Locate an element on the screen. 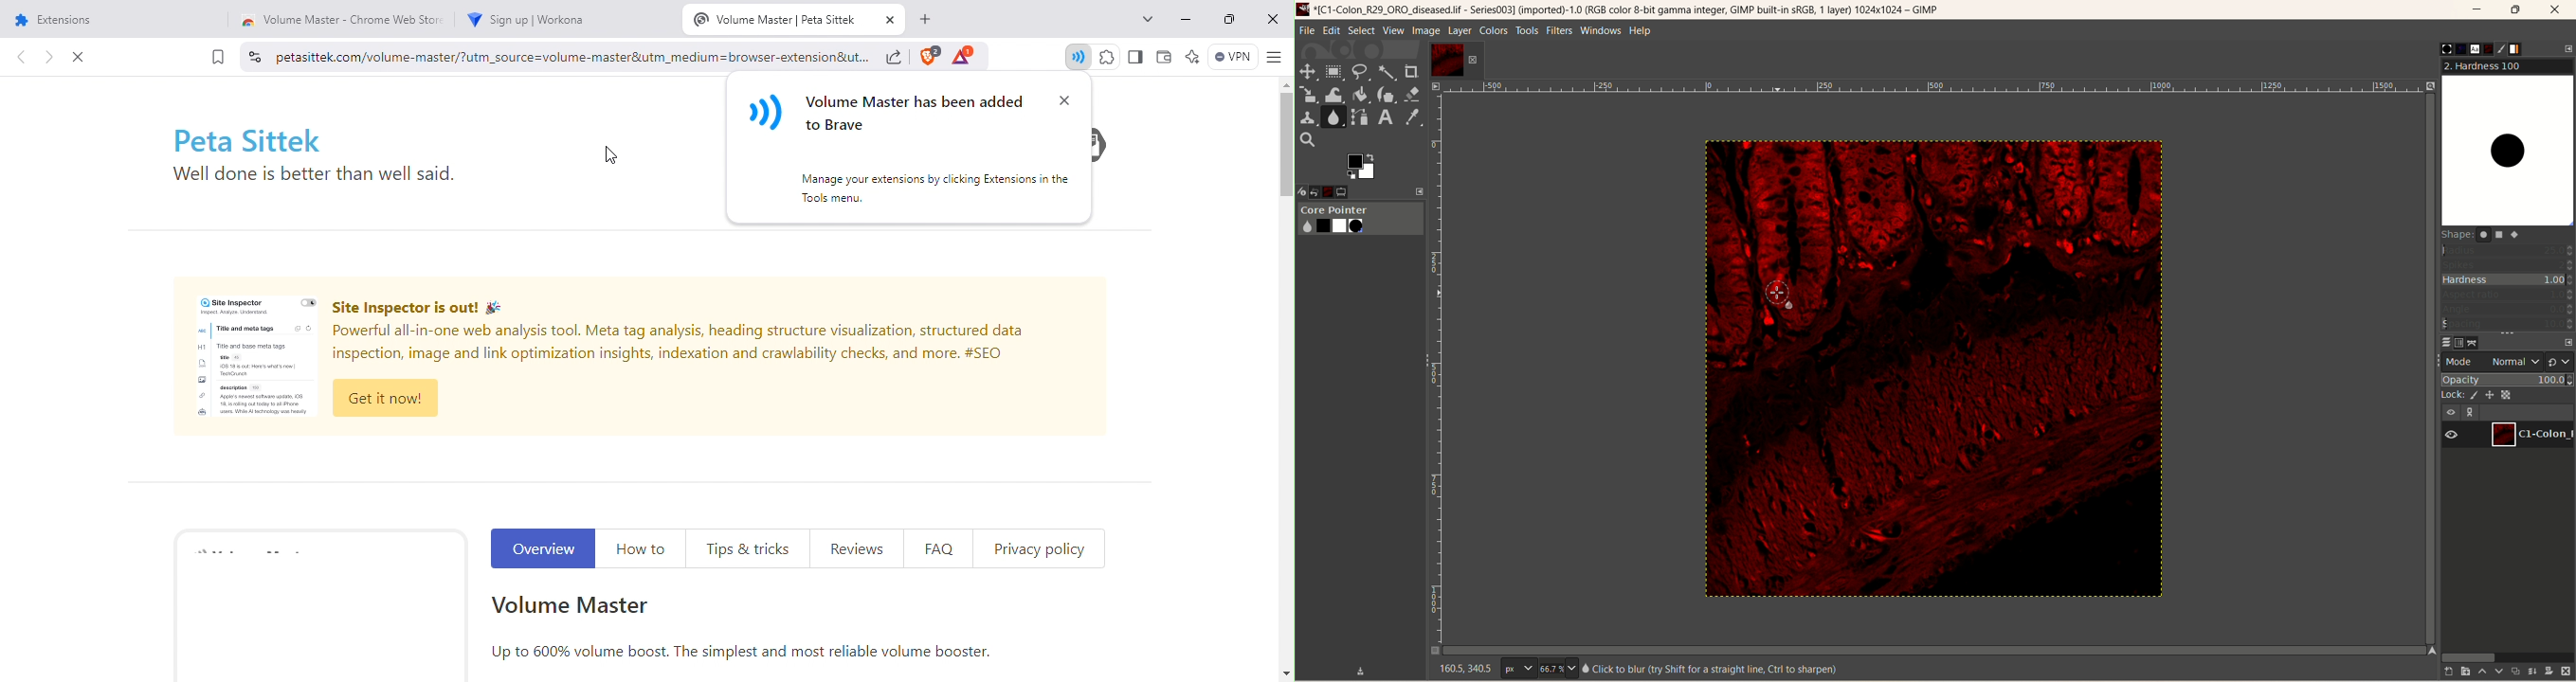  lock is located at coordinates (2452, 394).